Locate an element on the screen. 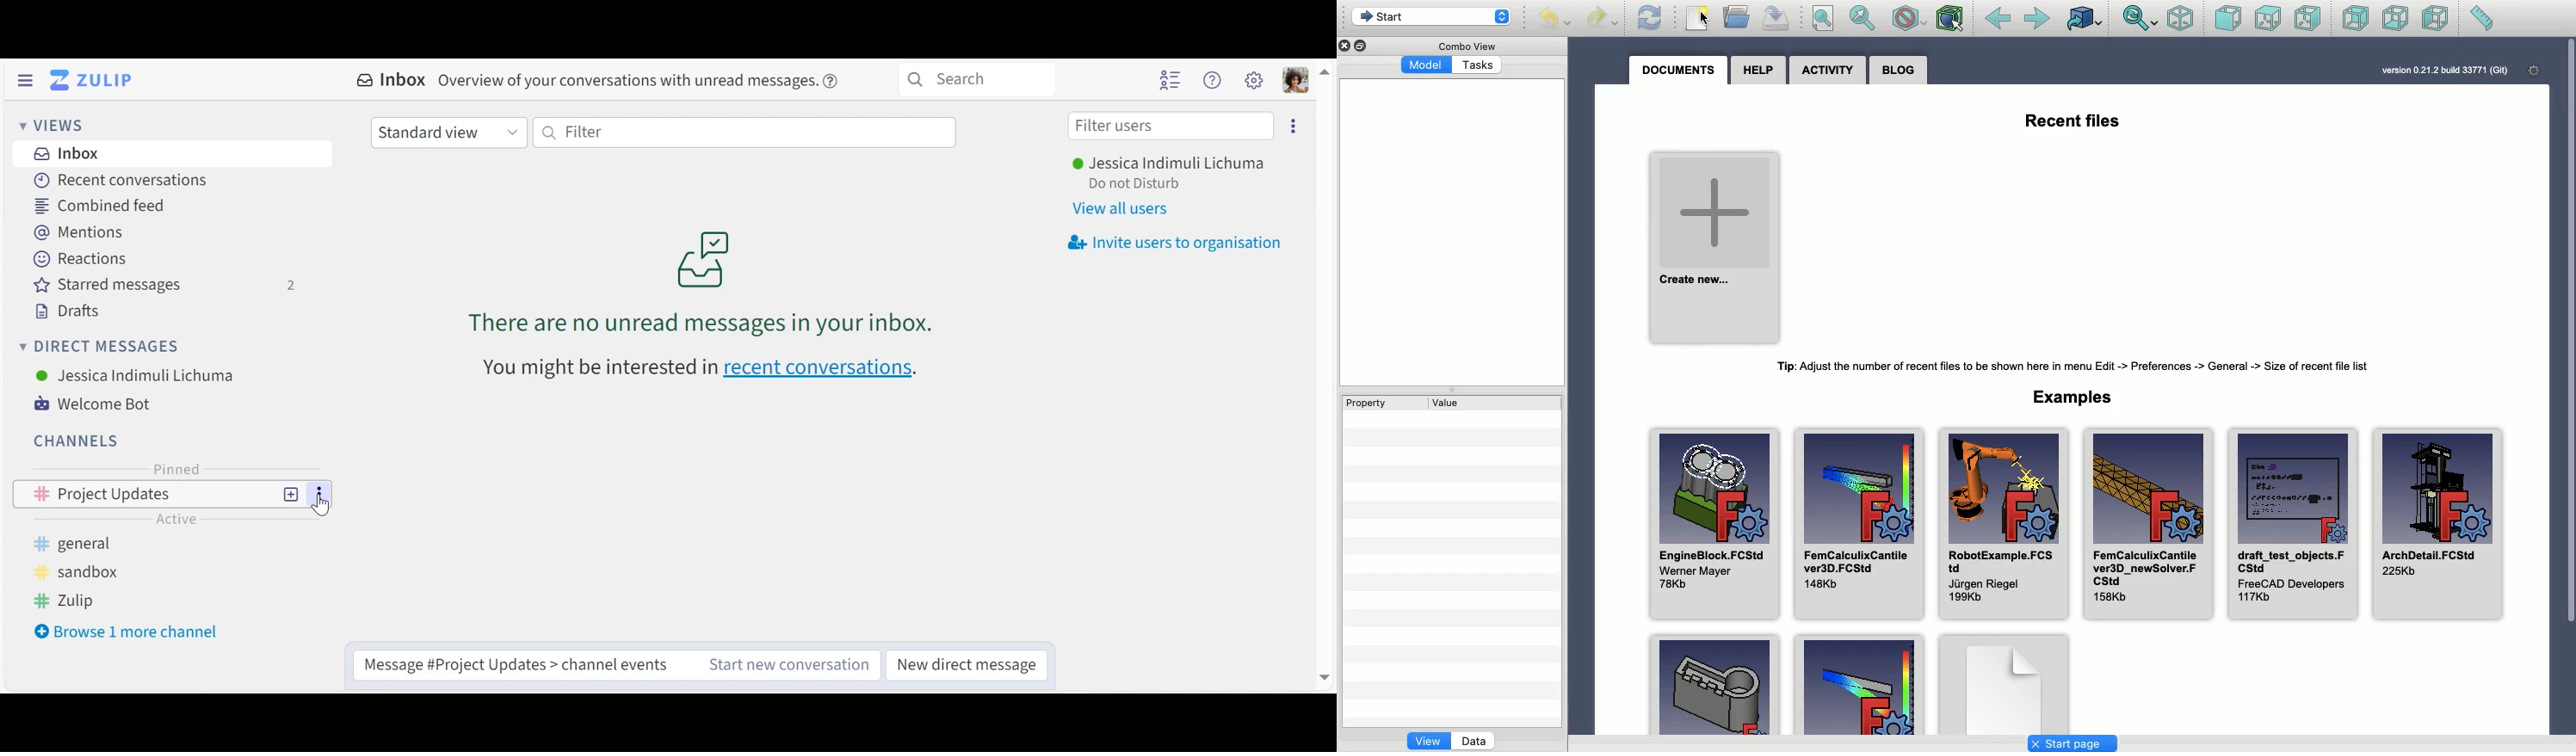  pinned is located at coordinates (178, 469).